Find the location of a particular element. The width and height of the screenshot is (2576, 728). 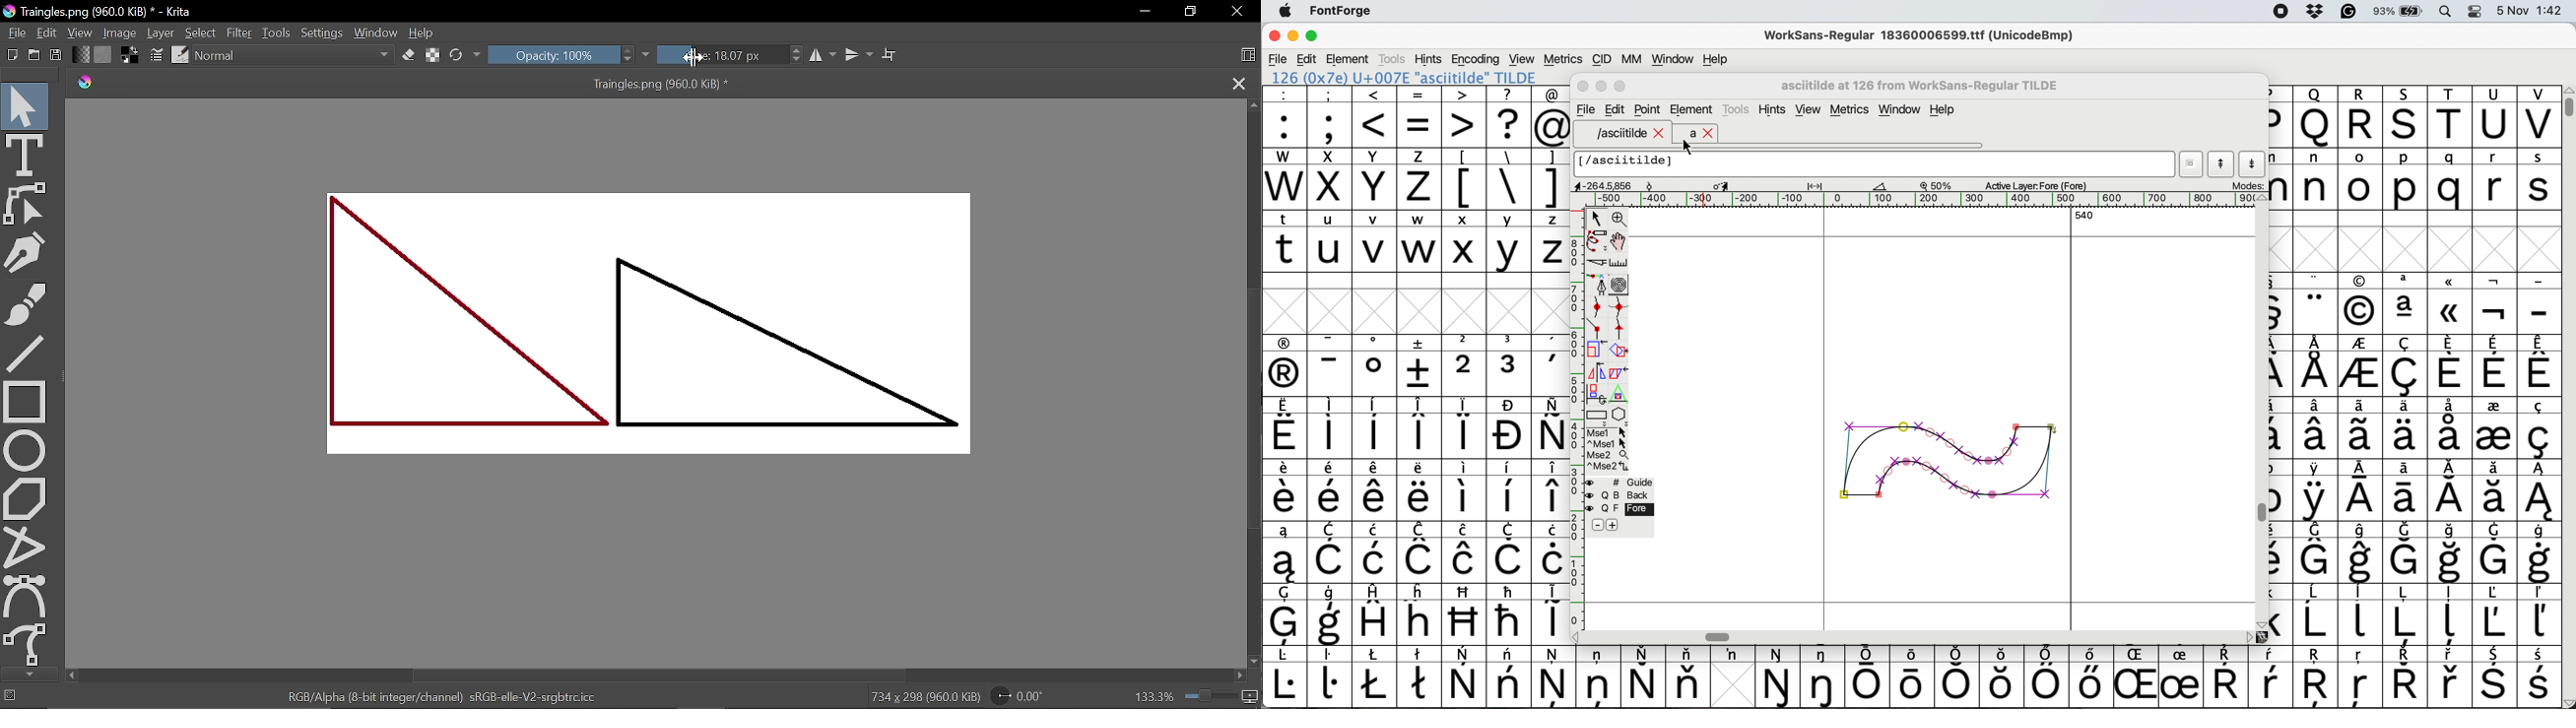

element is located at coordinates (1692, 111).